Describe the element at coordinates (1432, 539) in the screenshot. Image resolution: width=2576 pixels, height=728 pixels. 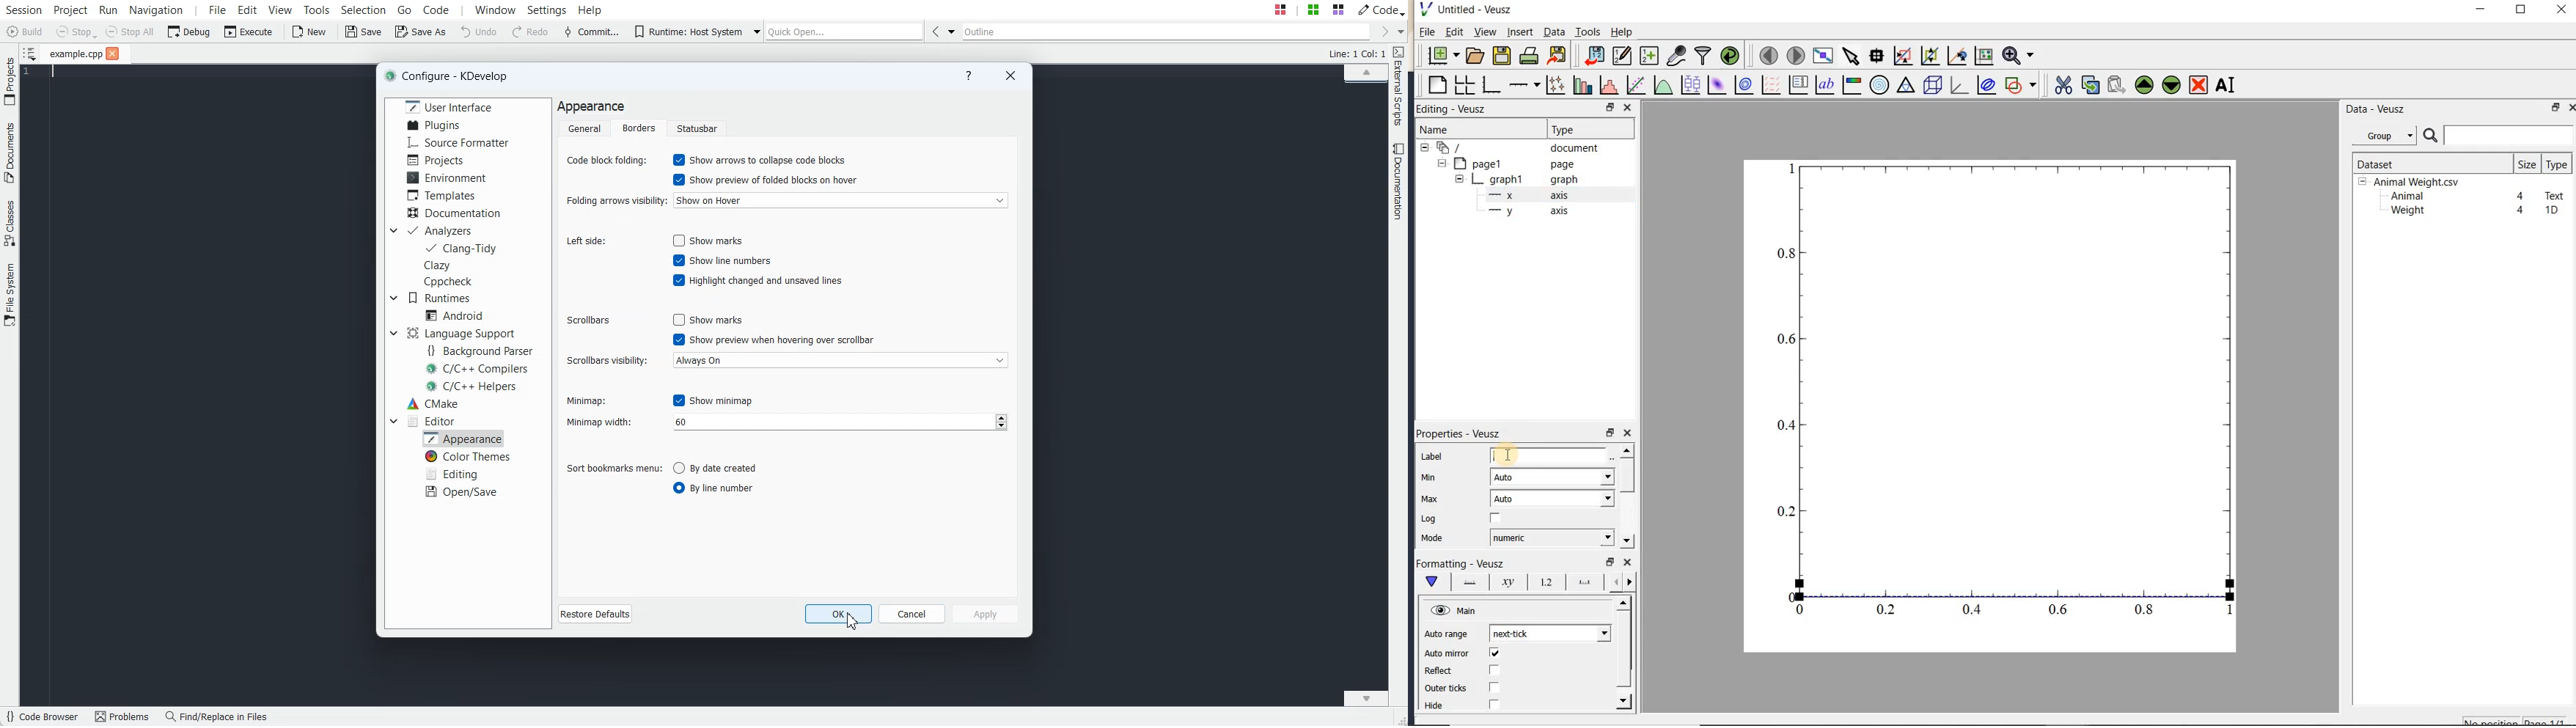
I see `Mode` at that location.